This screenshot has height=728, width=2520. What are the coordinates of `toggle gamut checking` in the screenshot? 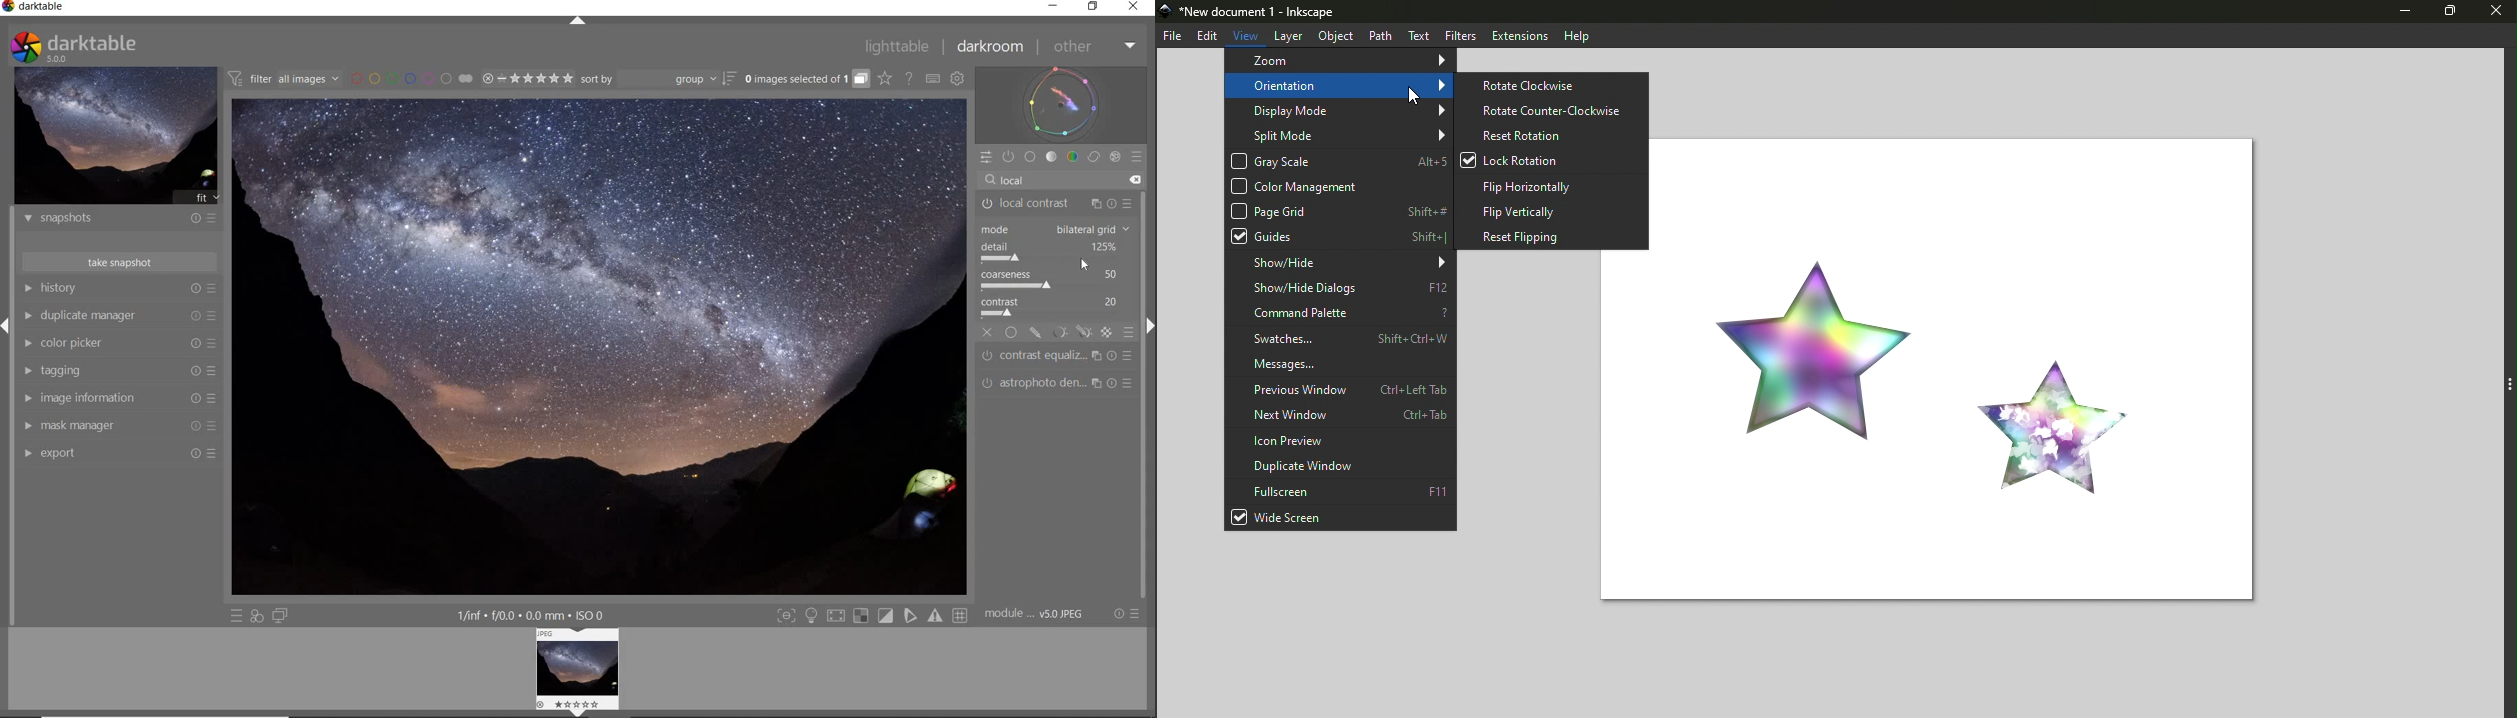 It's located at (939, 616).